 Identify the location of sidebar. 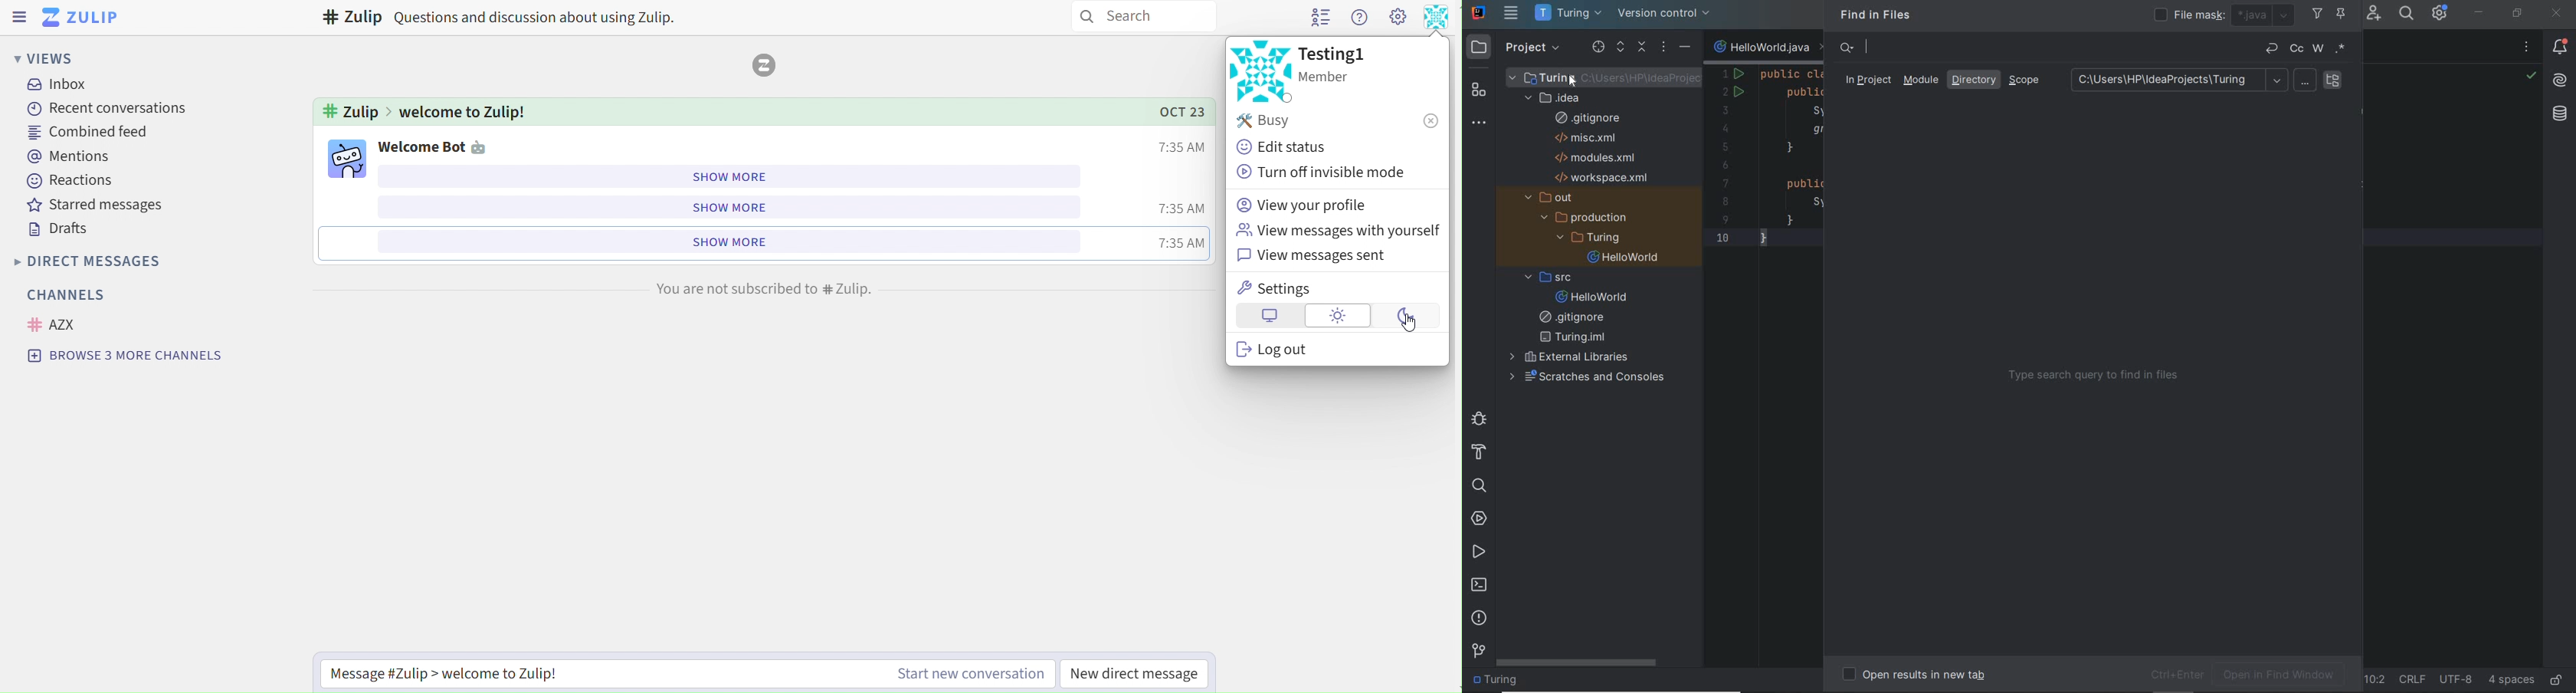
(20, 17).